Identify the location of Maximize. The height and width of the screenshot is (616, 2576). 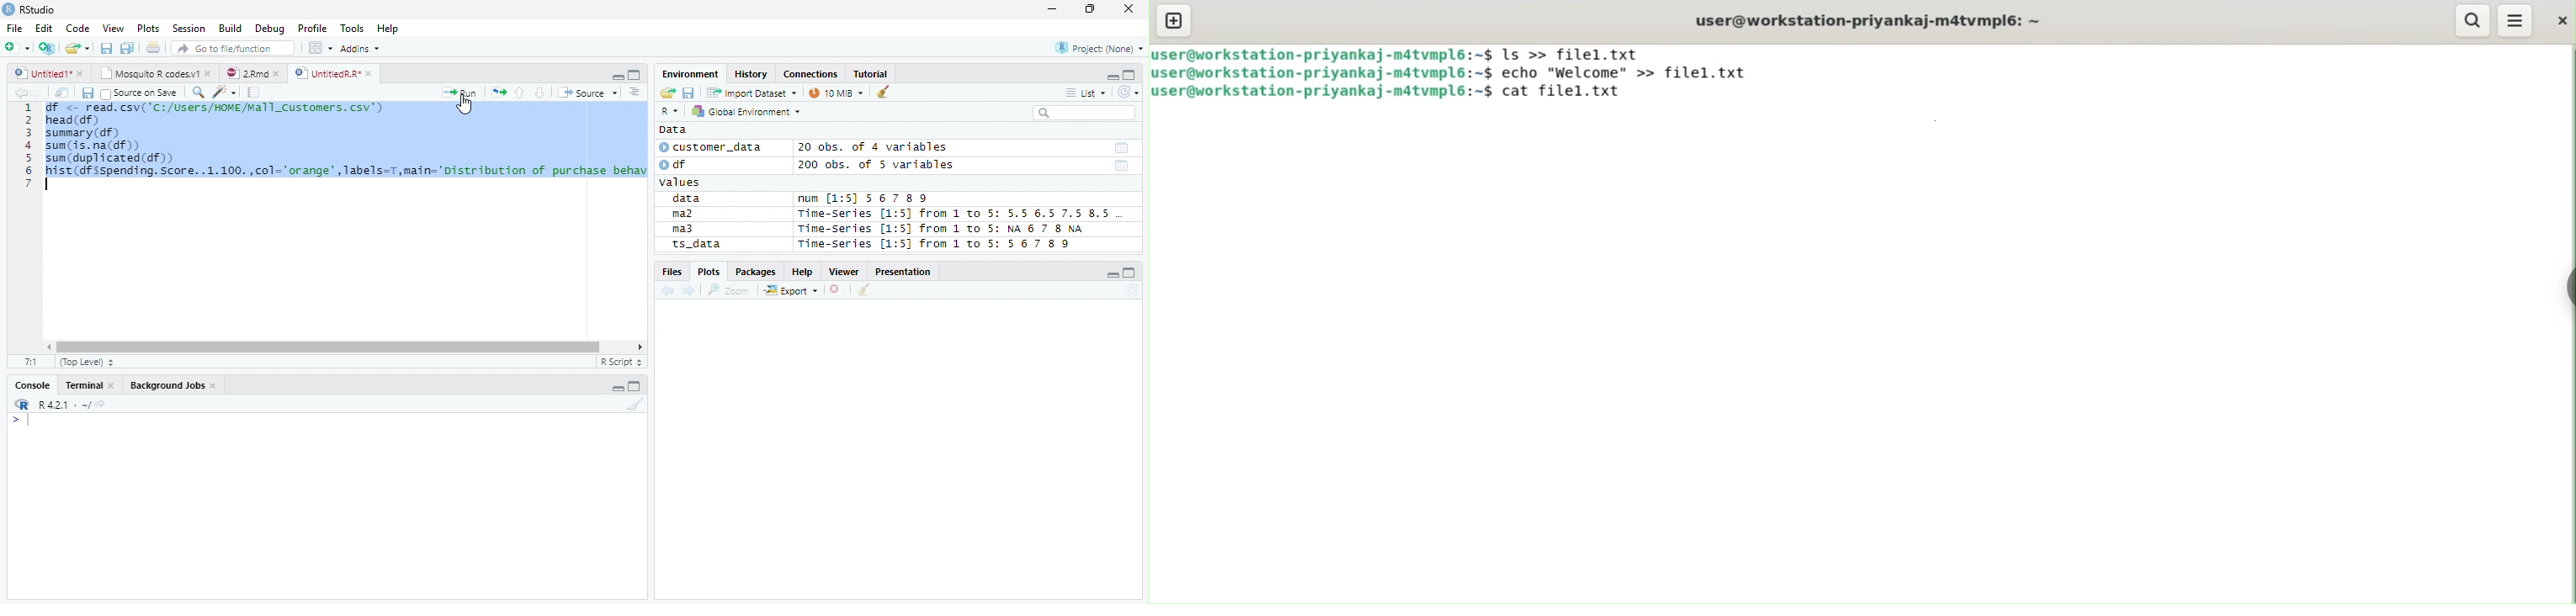
(634, 74).